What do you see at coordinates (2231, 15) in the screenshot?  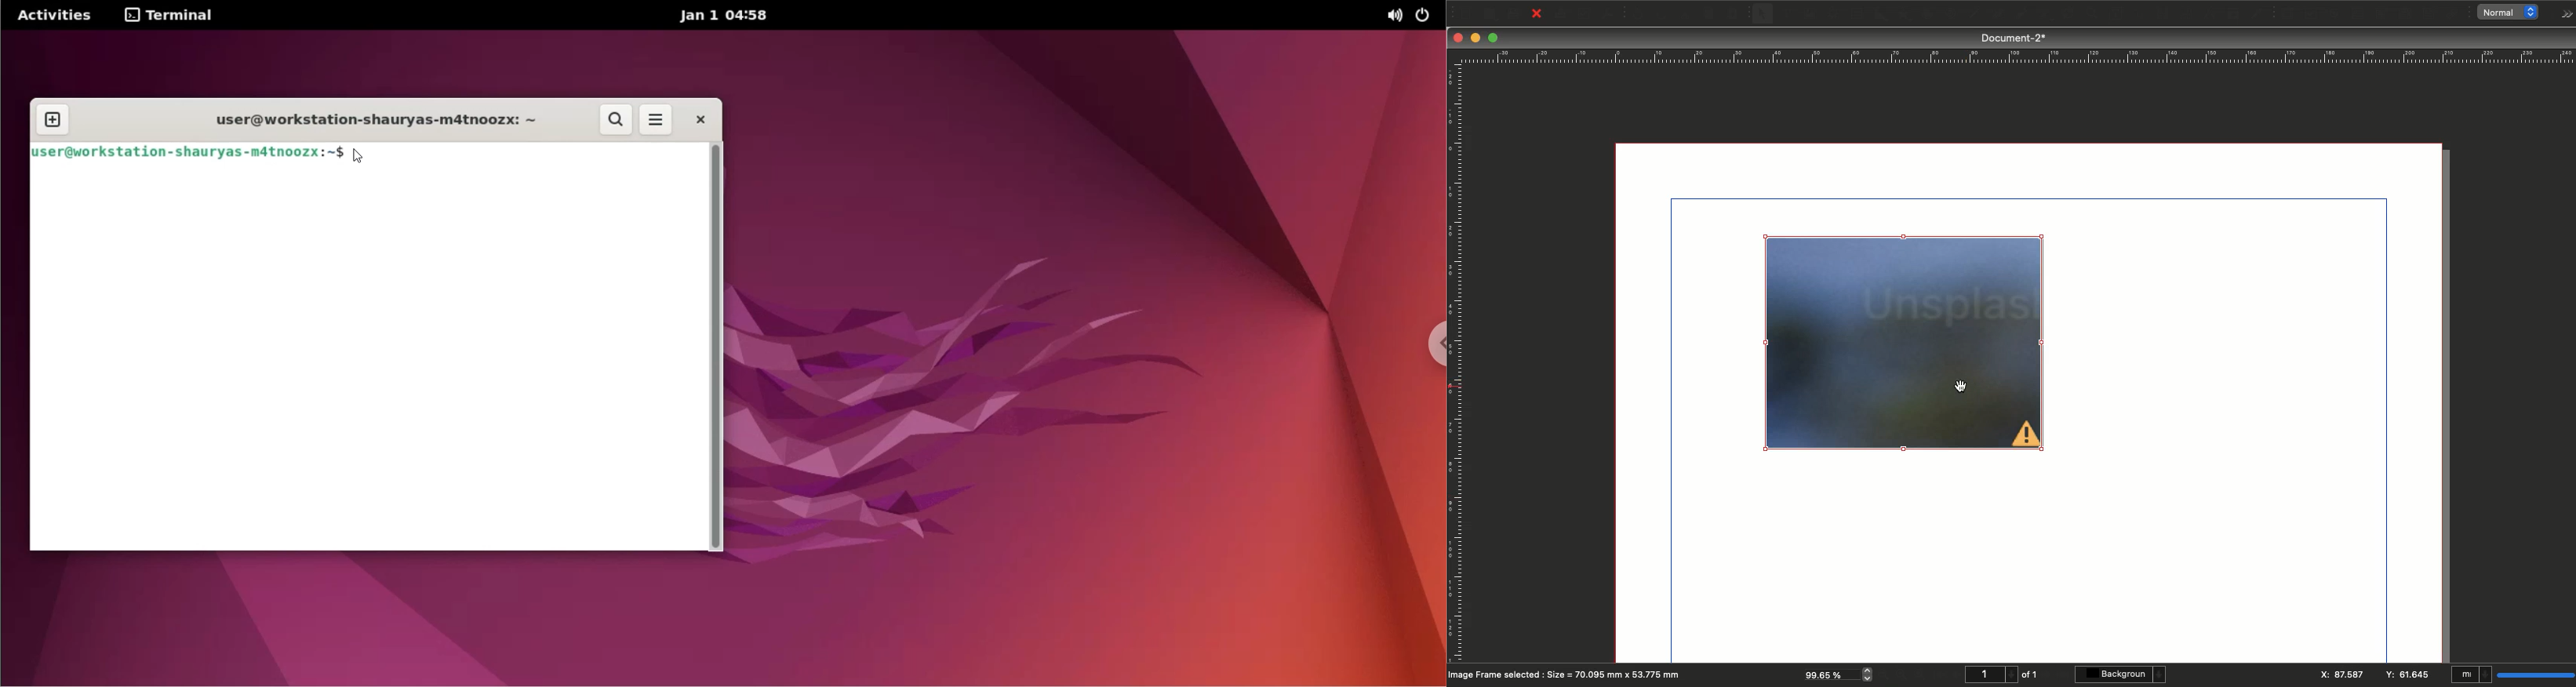 I see `Copy item properties` at bounding box center [2231, 15].